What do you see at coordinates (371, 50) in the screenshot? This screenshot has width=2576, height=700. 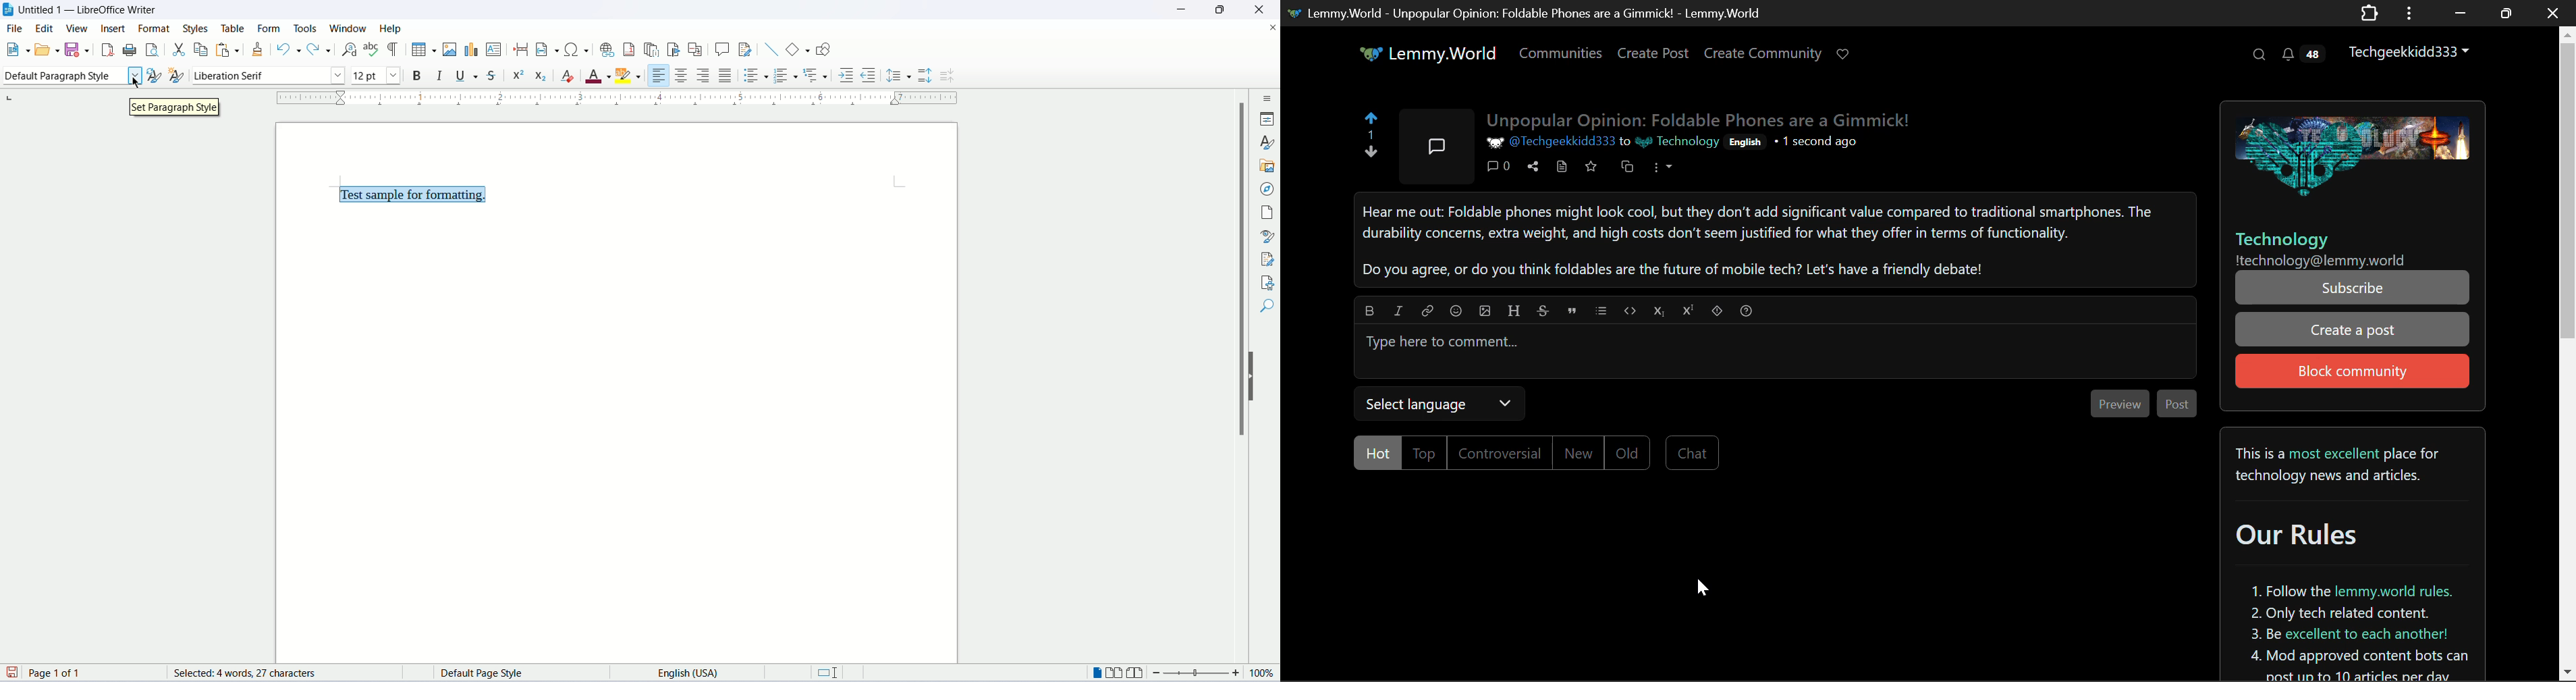 I see `spelling` at bounding box center [371, 50].